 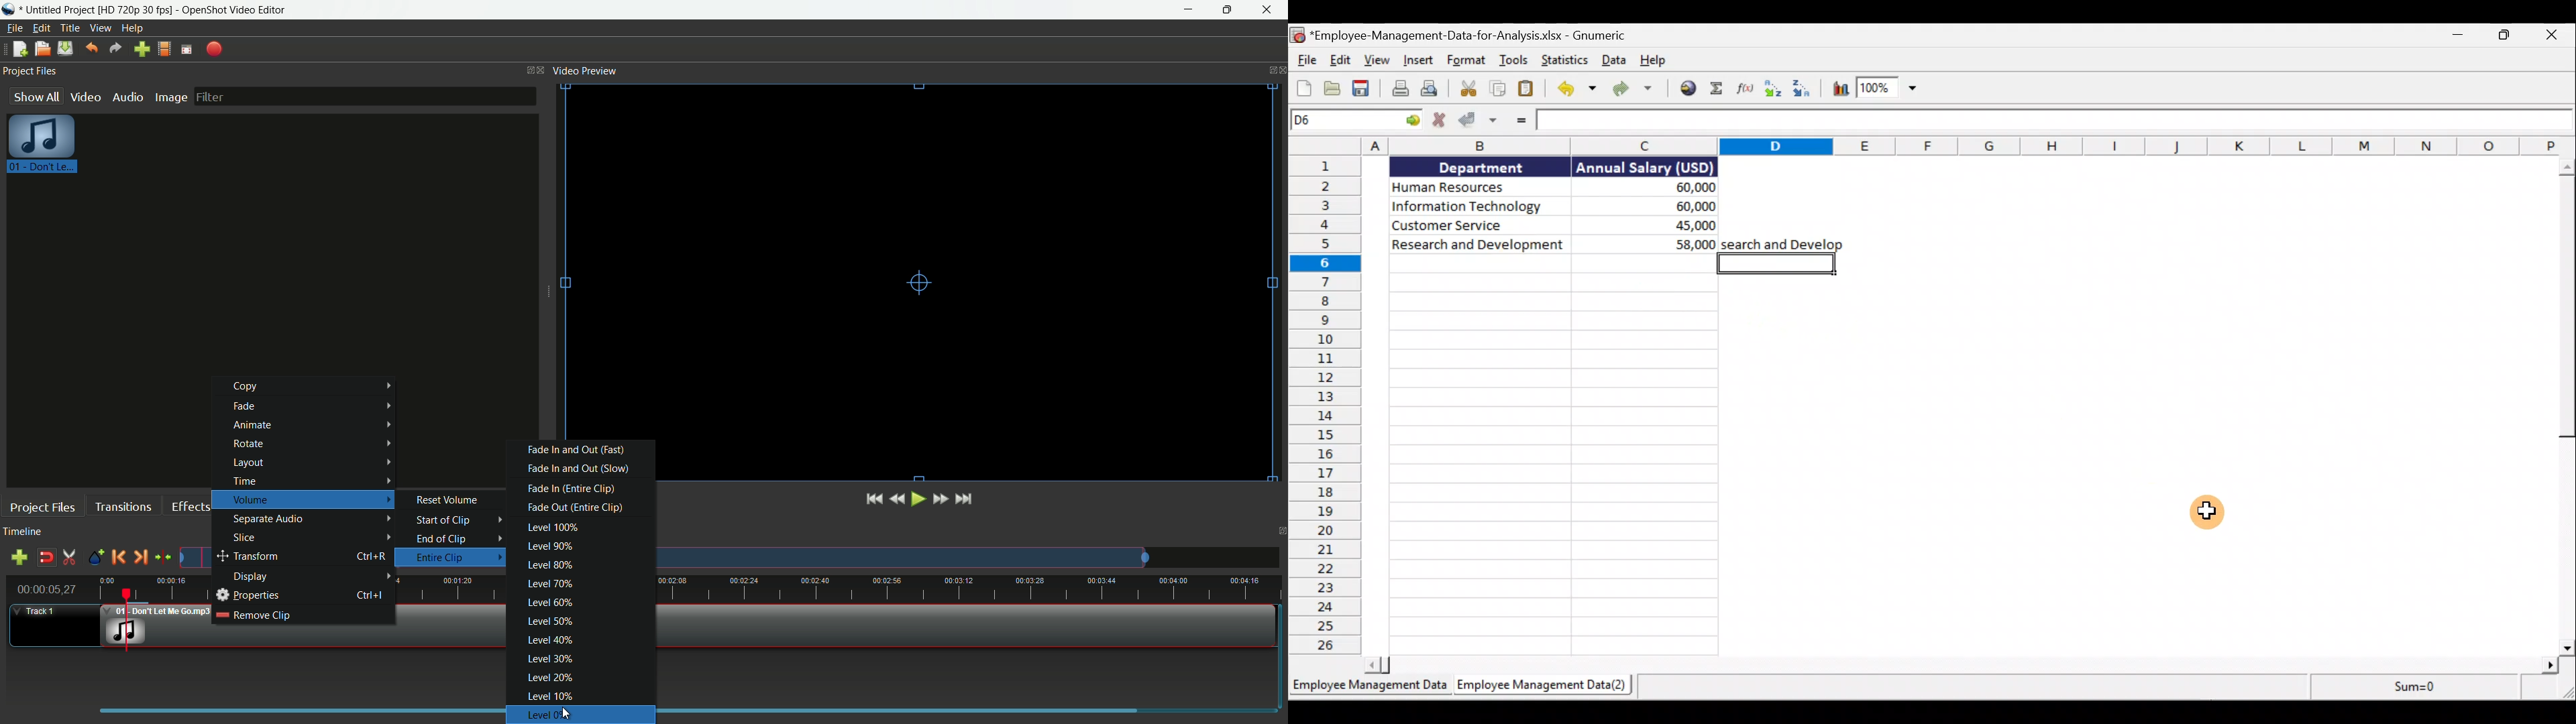 I want to click on play or pause;, so click(x=920, y=499).